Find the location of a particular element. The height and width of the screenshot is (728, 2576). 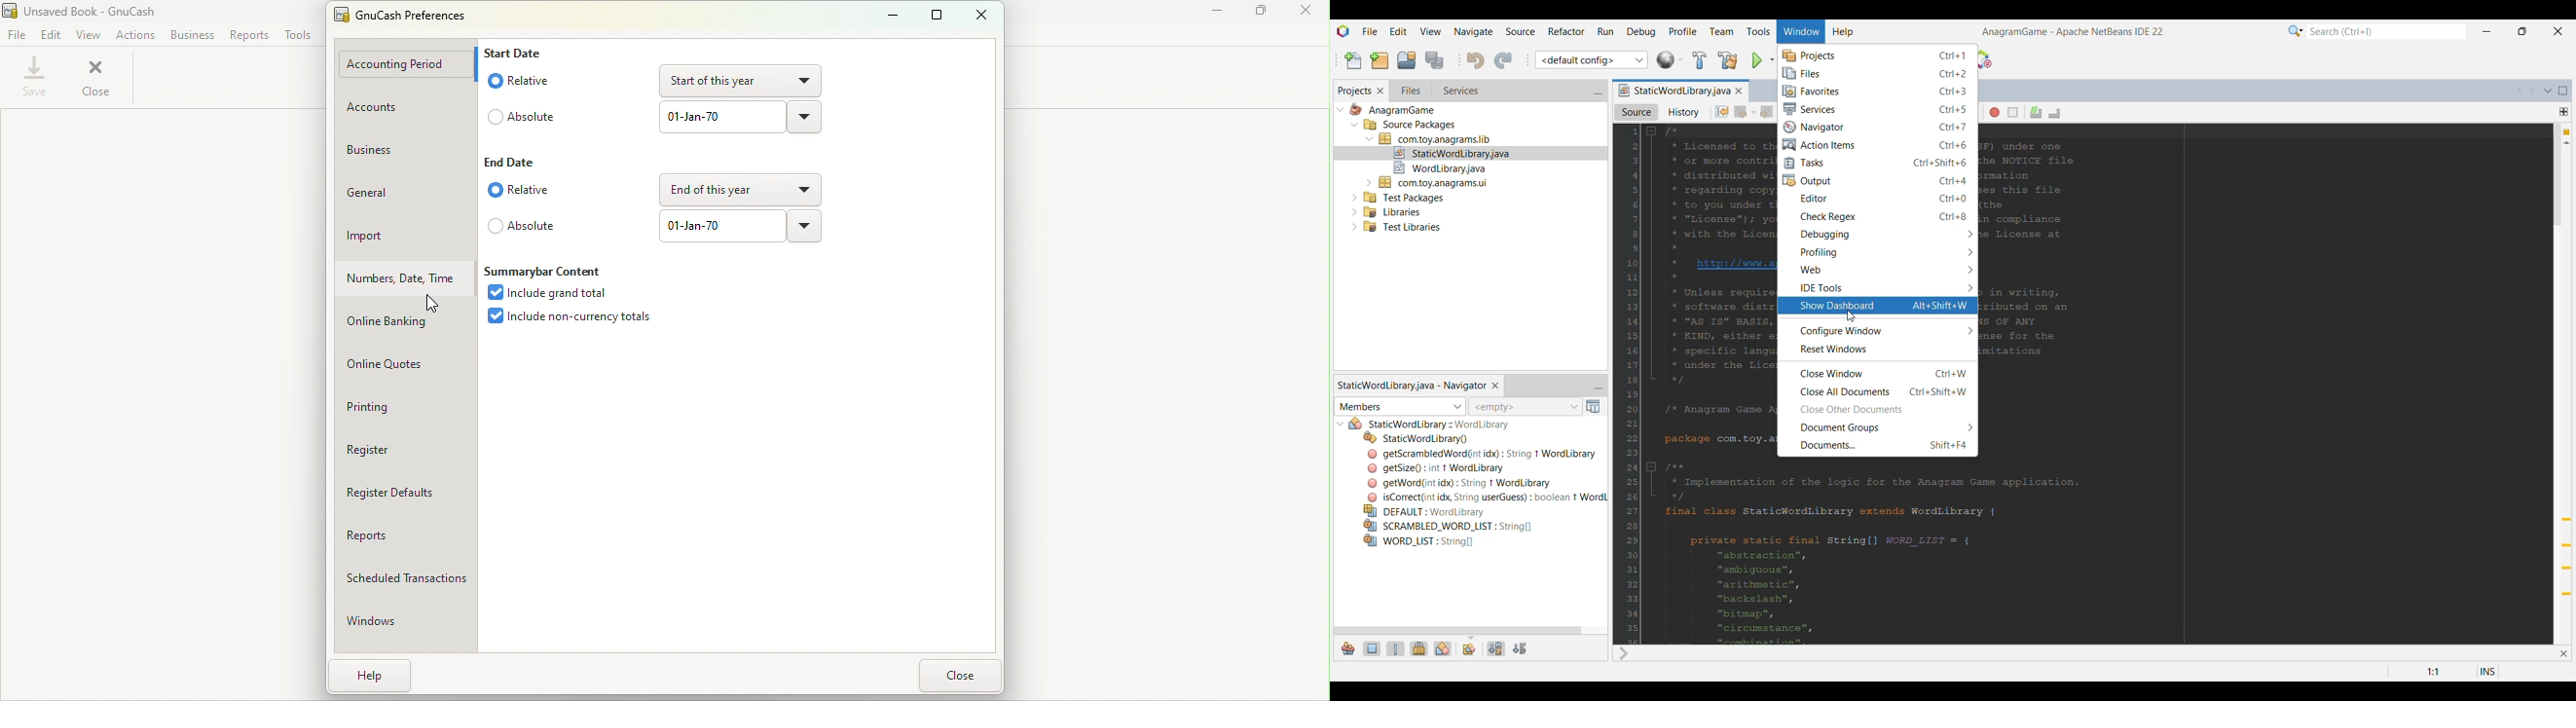

Scheduled transactions is located at coordinates (409, 576).